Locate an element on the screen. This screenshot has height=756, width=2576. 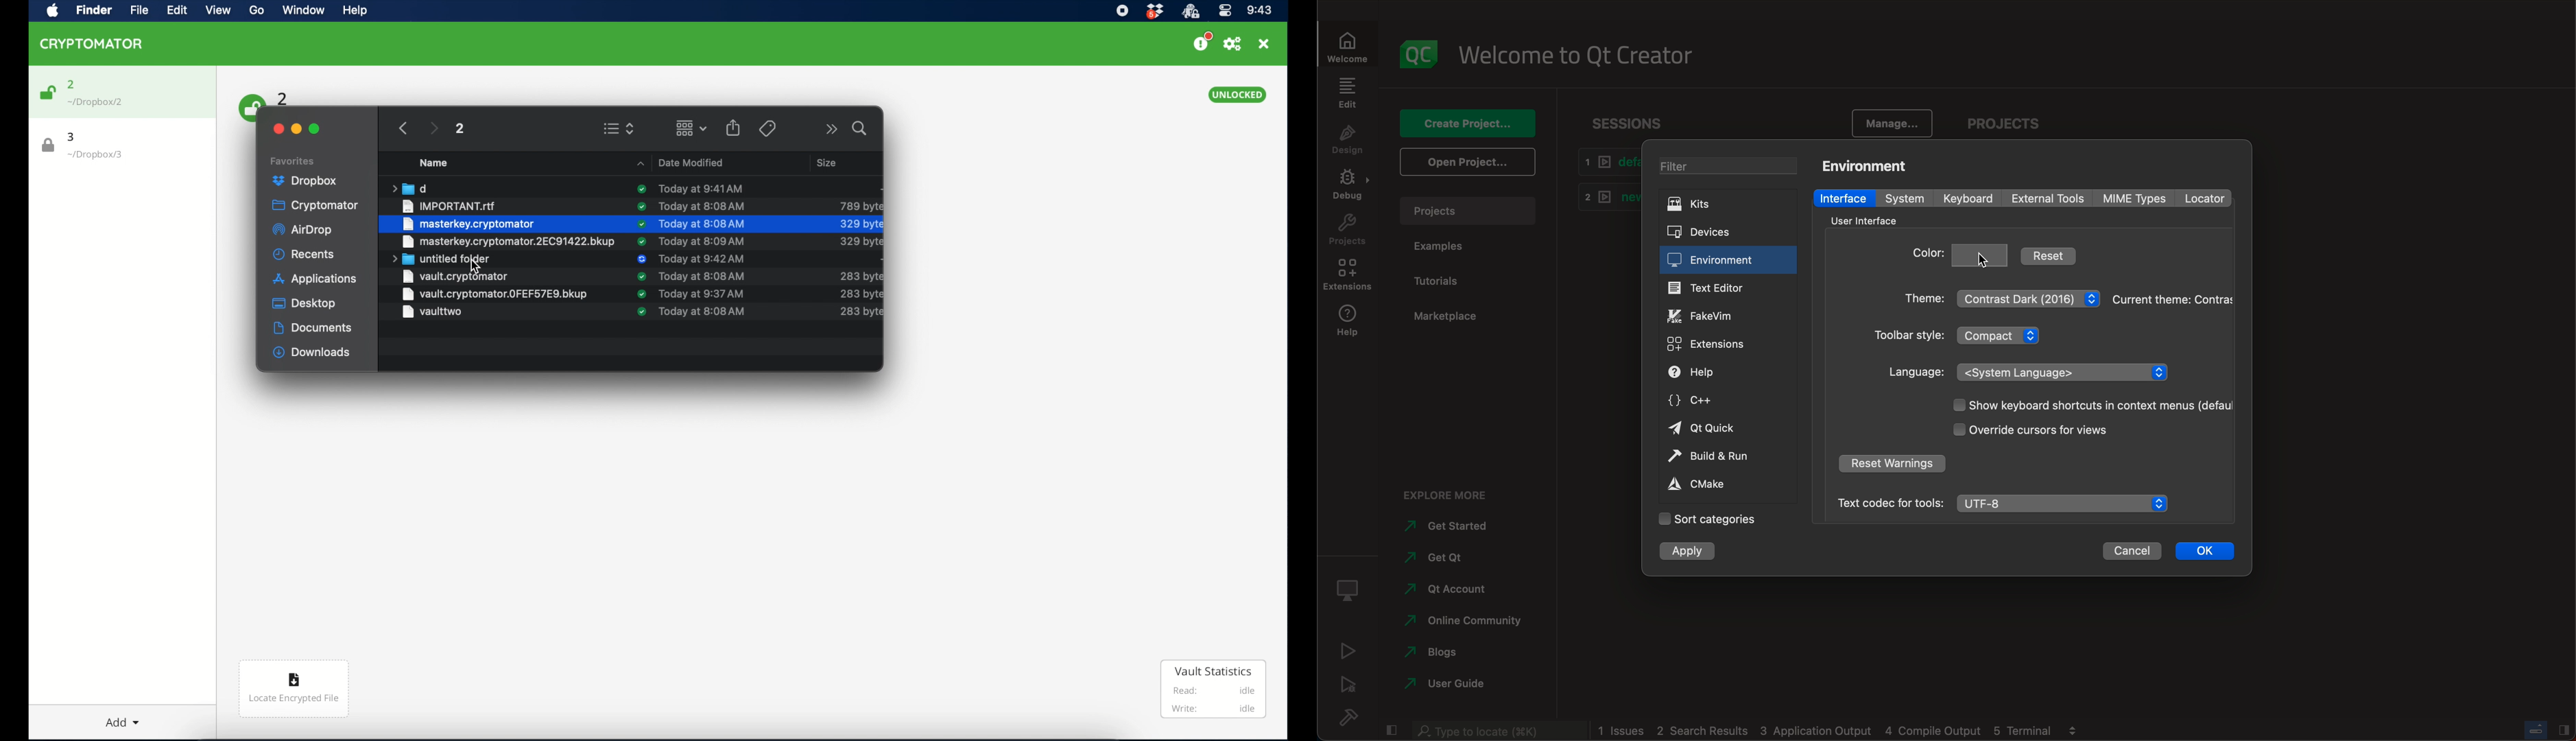
close is located at coordinates (277, 129).